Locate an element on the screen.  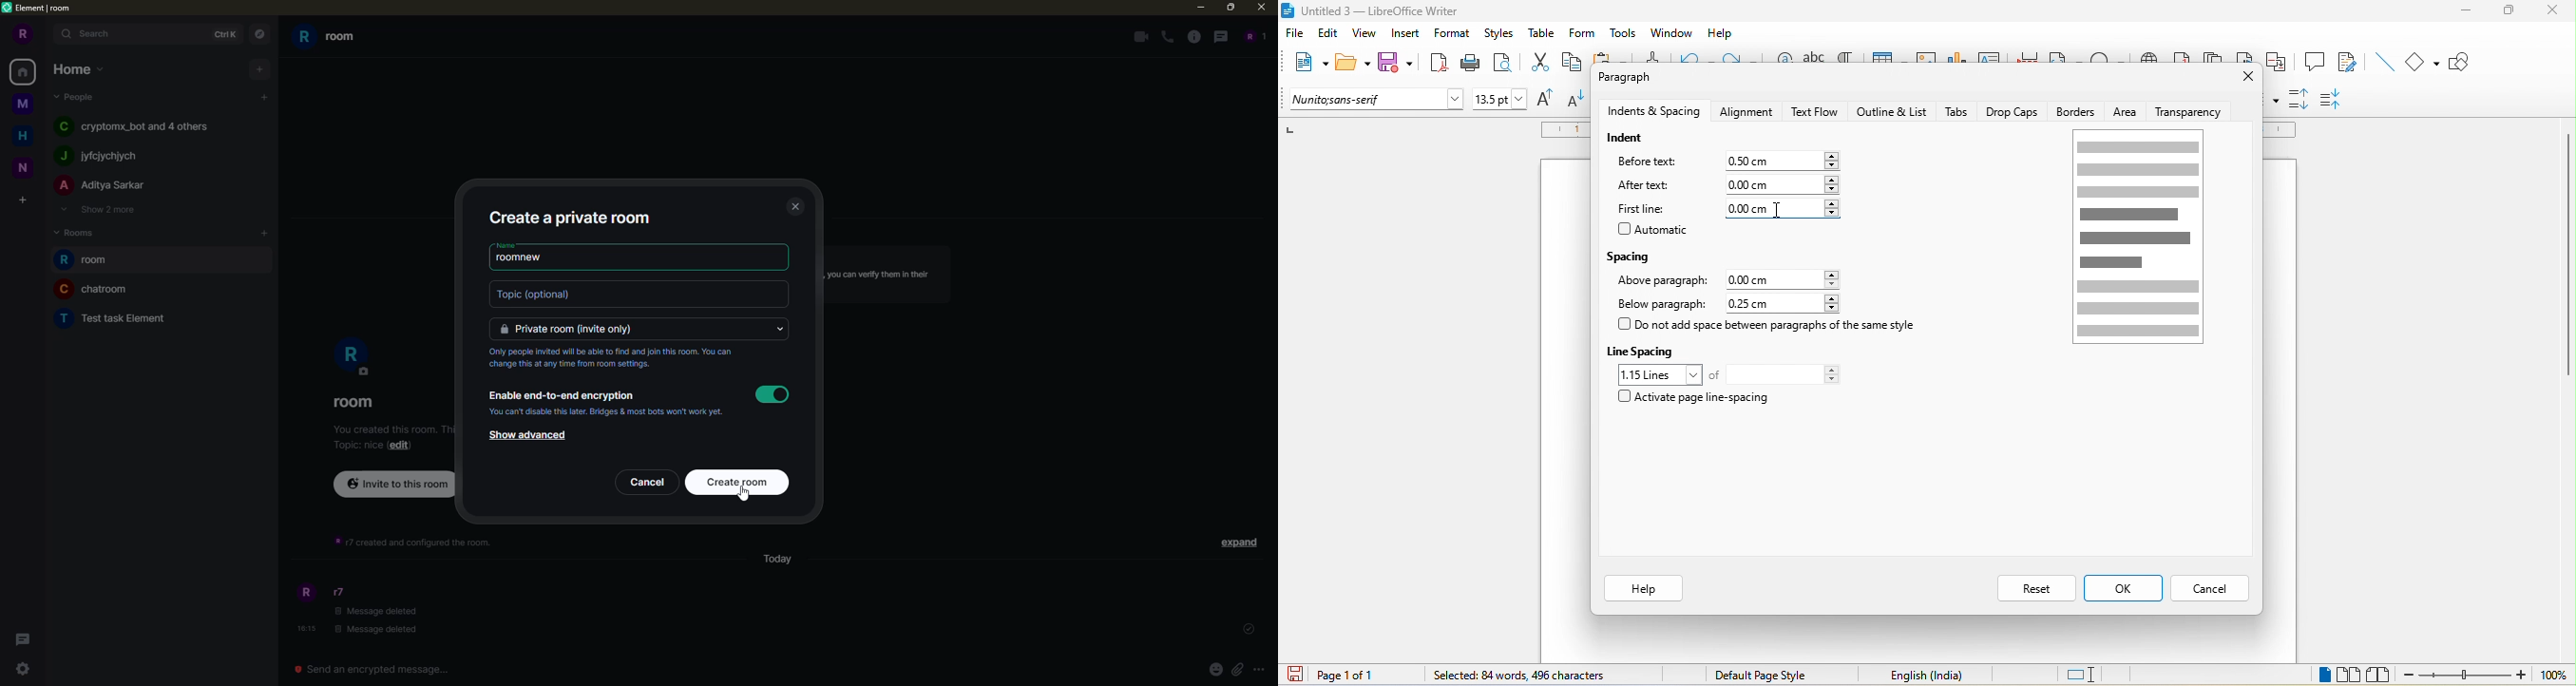
after text is located at coordinates (1643, 184).